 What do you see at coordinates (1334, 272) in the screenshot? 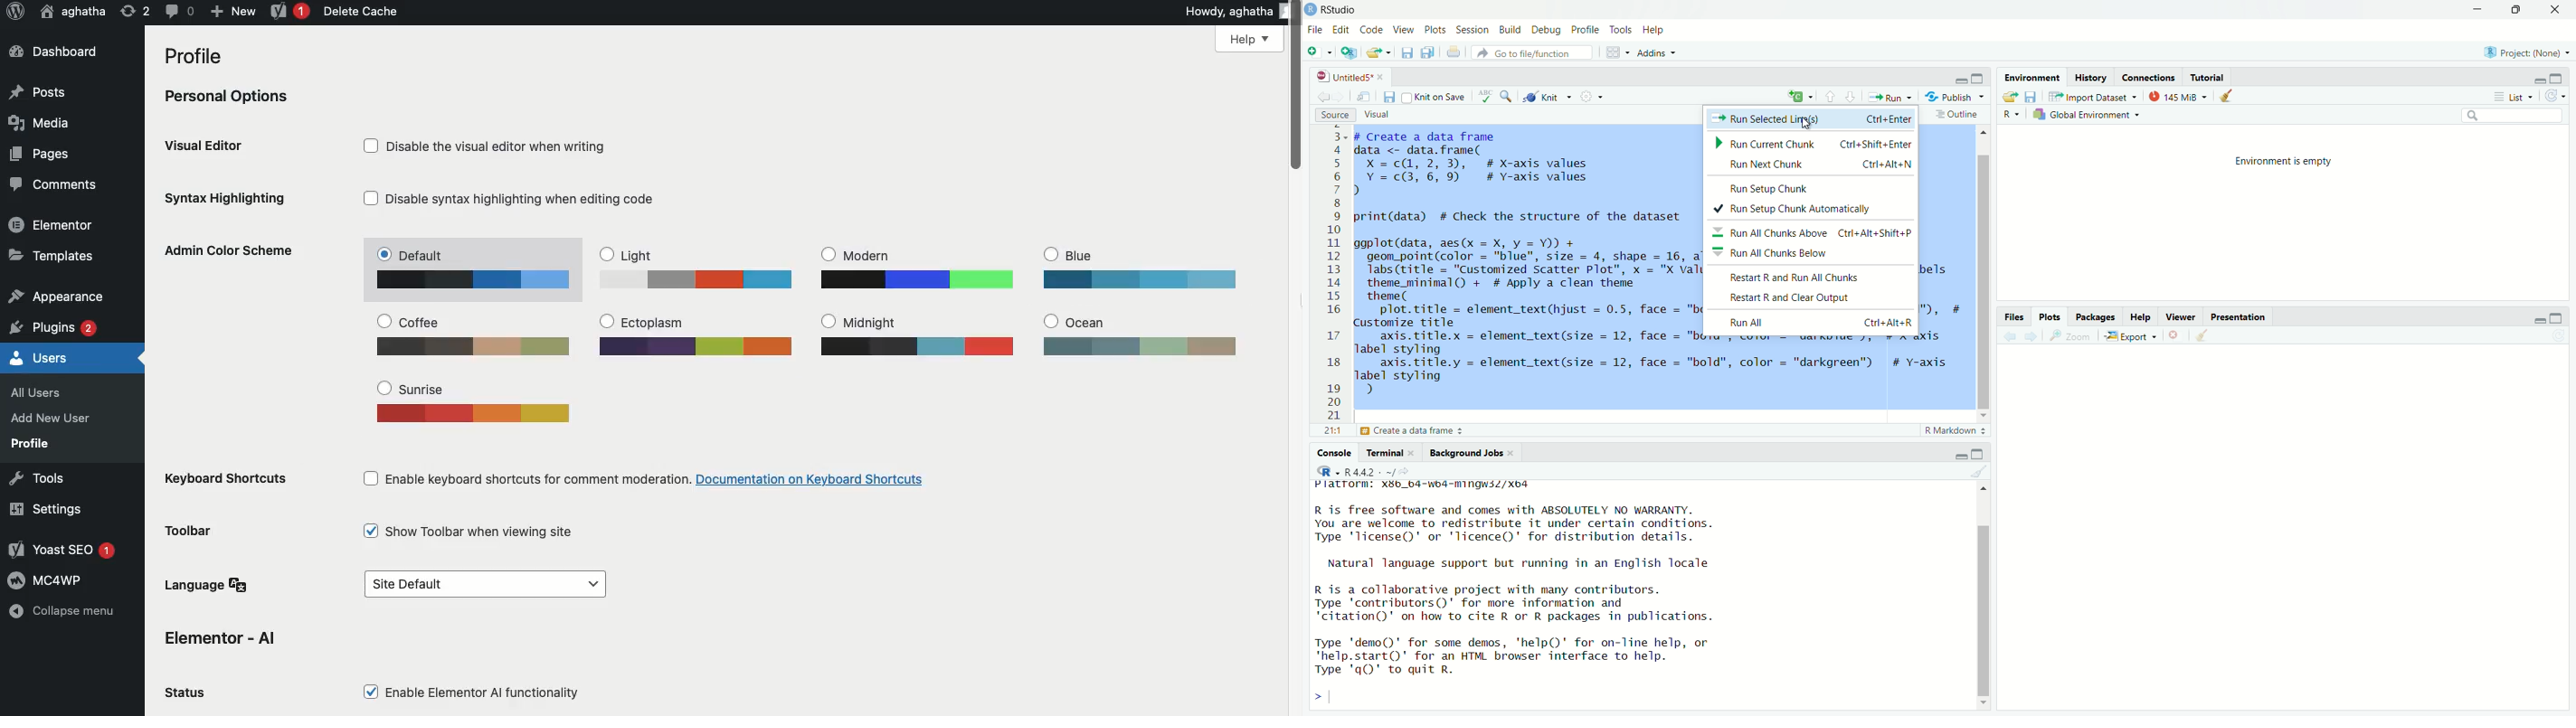
I see `E
4
5
6
7
8
9
10
11
12
13
14
15
16
17
18
19
20
21` at bounding box center [1334, 272].